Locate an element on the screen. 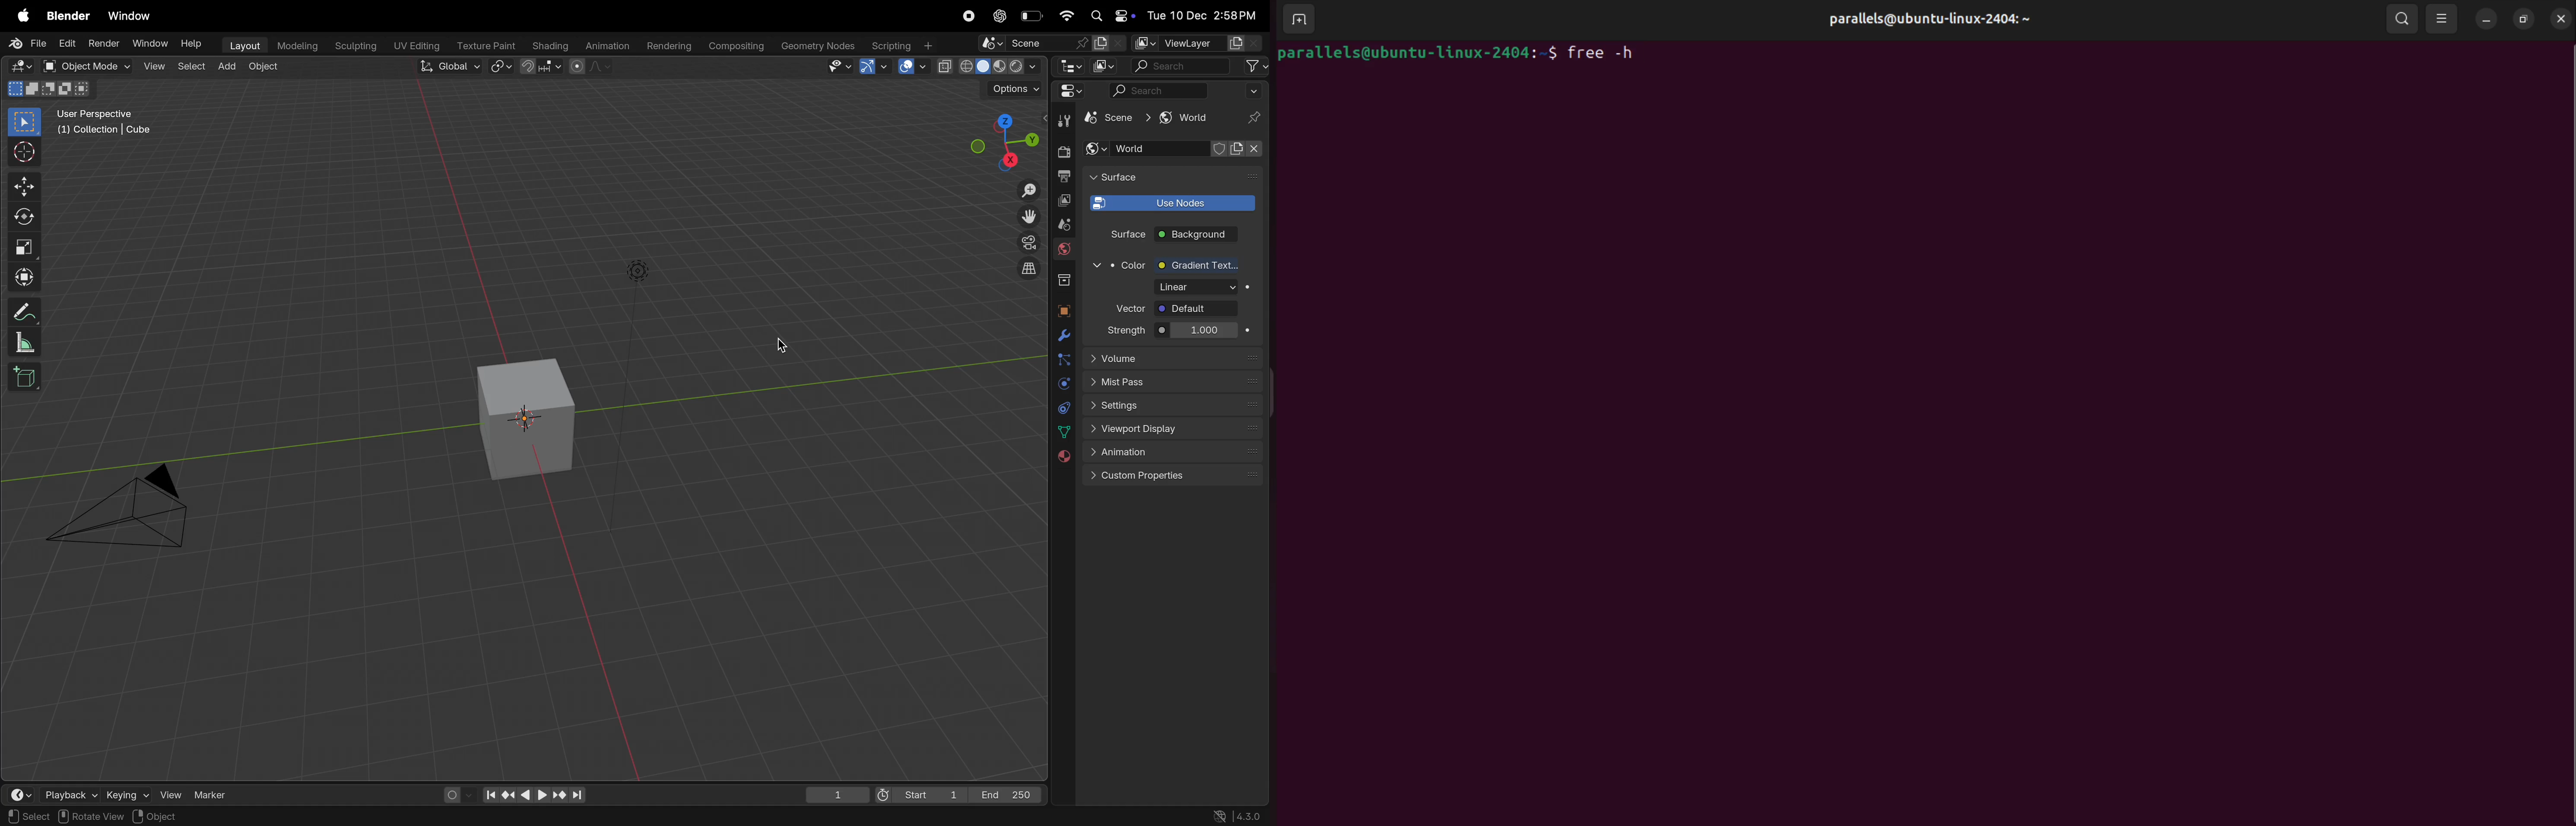 The image size is (2576, 840). Visibility is located at coordinates (841, 67).